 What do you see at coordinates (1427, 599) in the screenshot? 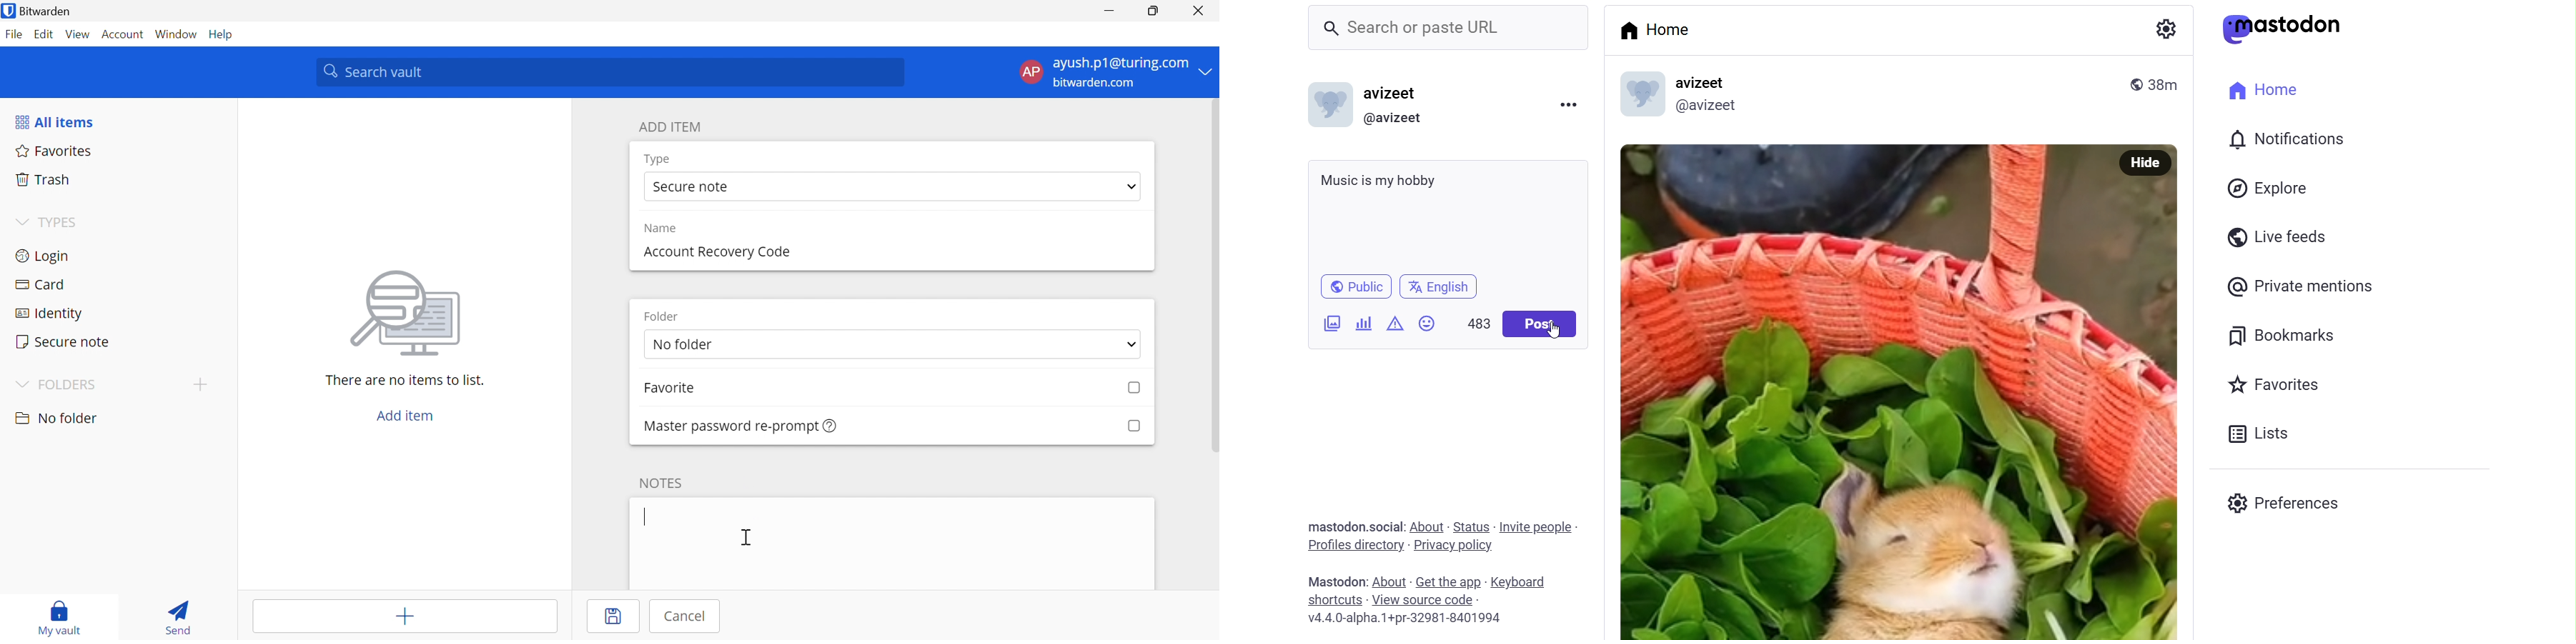
I see `view Source Code` at bounding box center [1427, 599].